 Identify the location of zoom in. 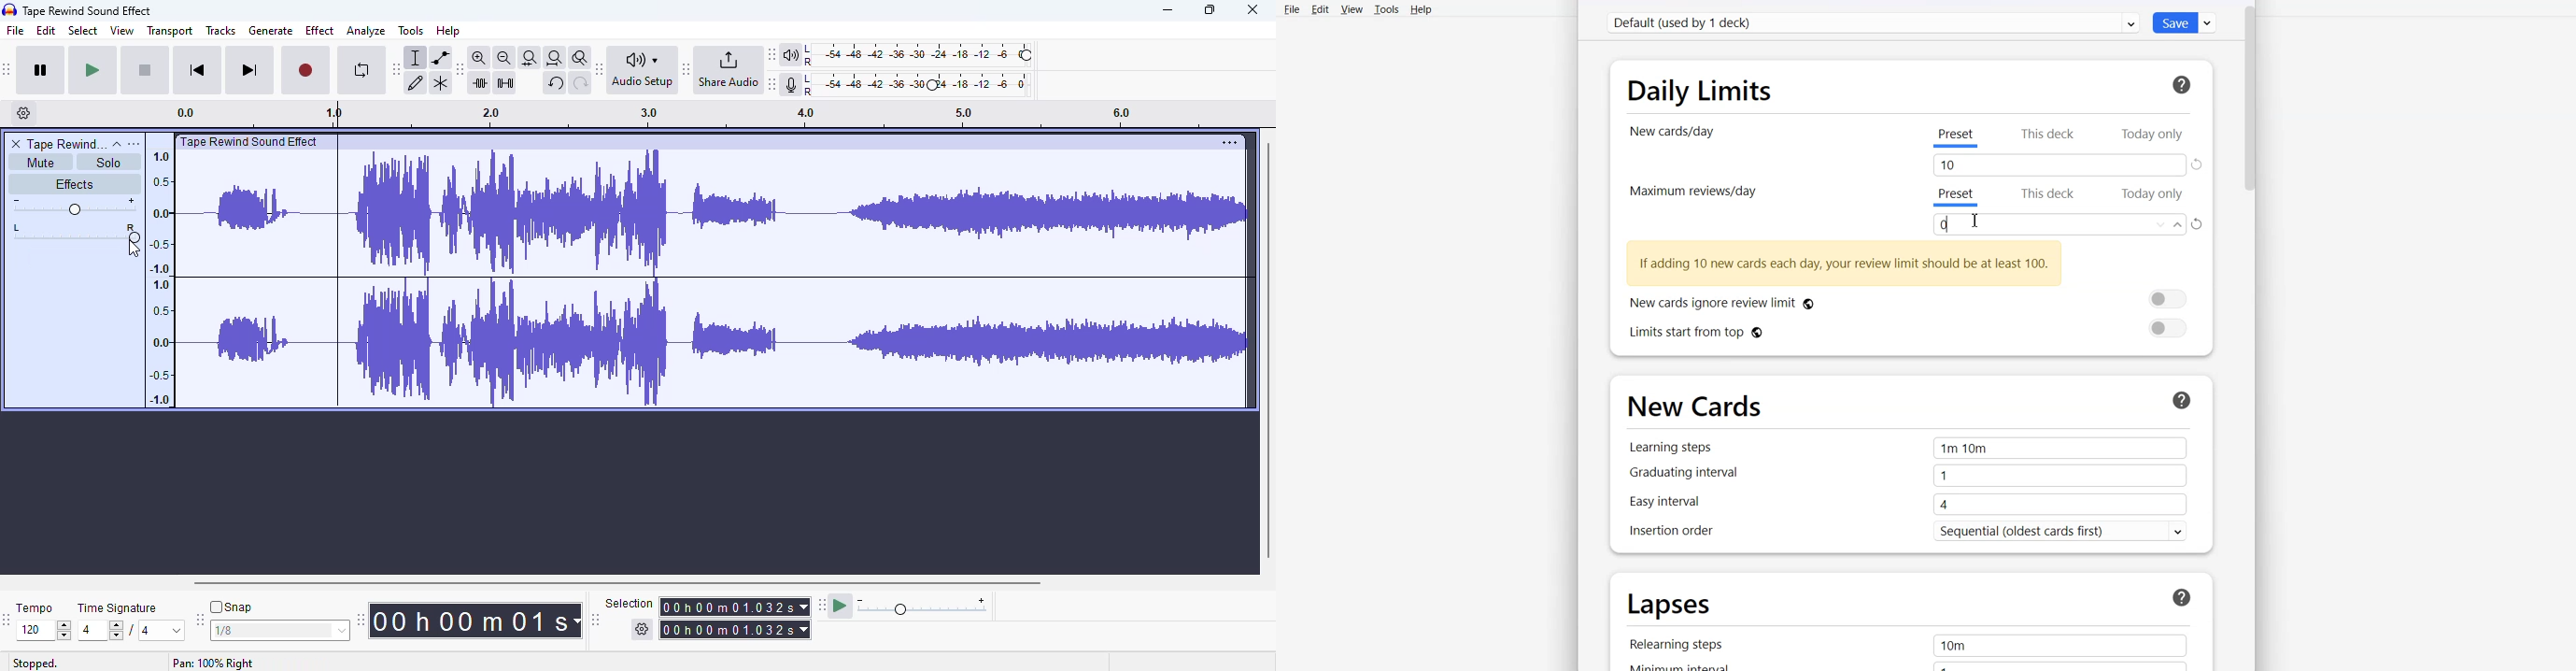
(478, 57).